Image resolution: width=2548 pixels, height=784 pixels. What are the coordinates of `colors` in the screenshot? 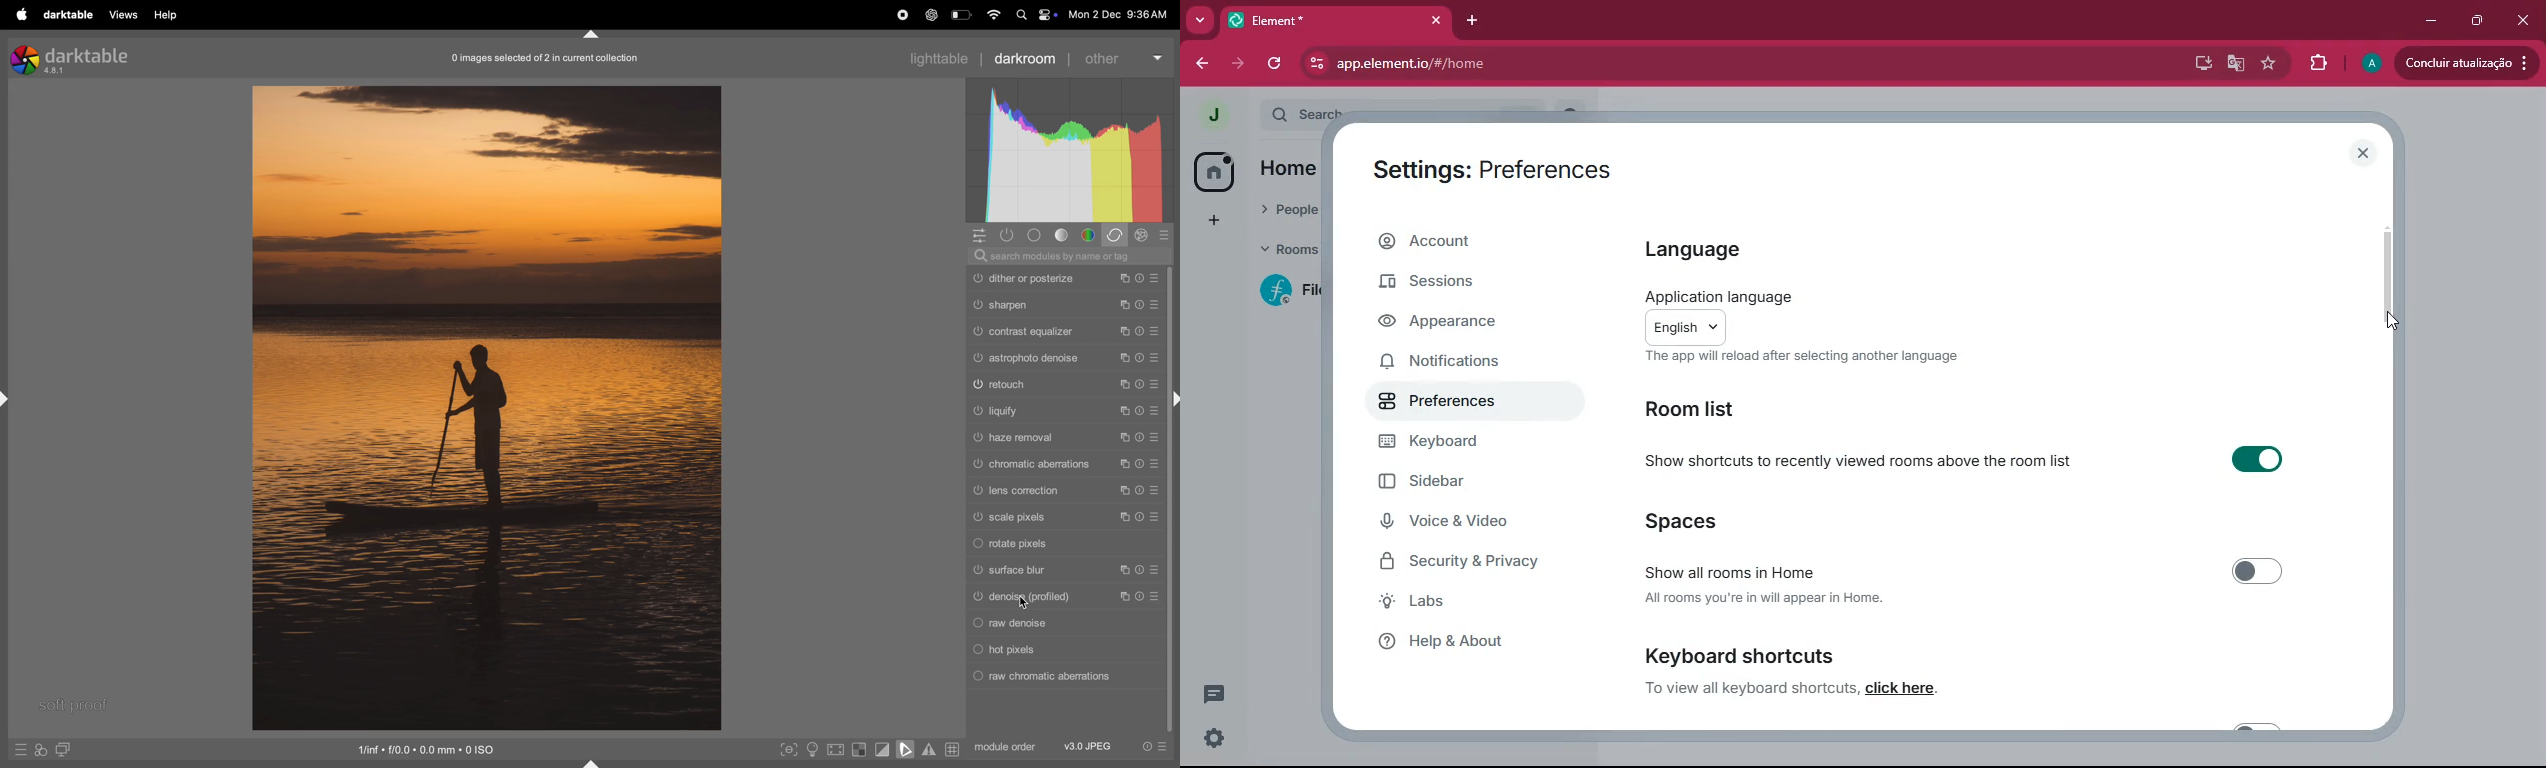 It's located at (1091, 235).